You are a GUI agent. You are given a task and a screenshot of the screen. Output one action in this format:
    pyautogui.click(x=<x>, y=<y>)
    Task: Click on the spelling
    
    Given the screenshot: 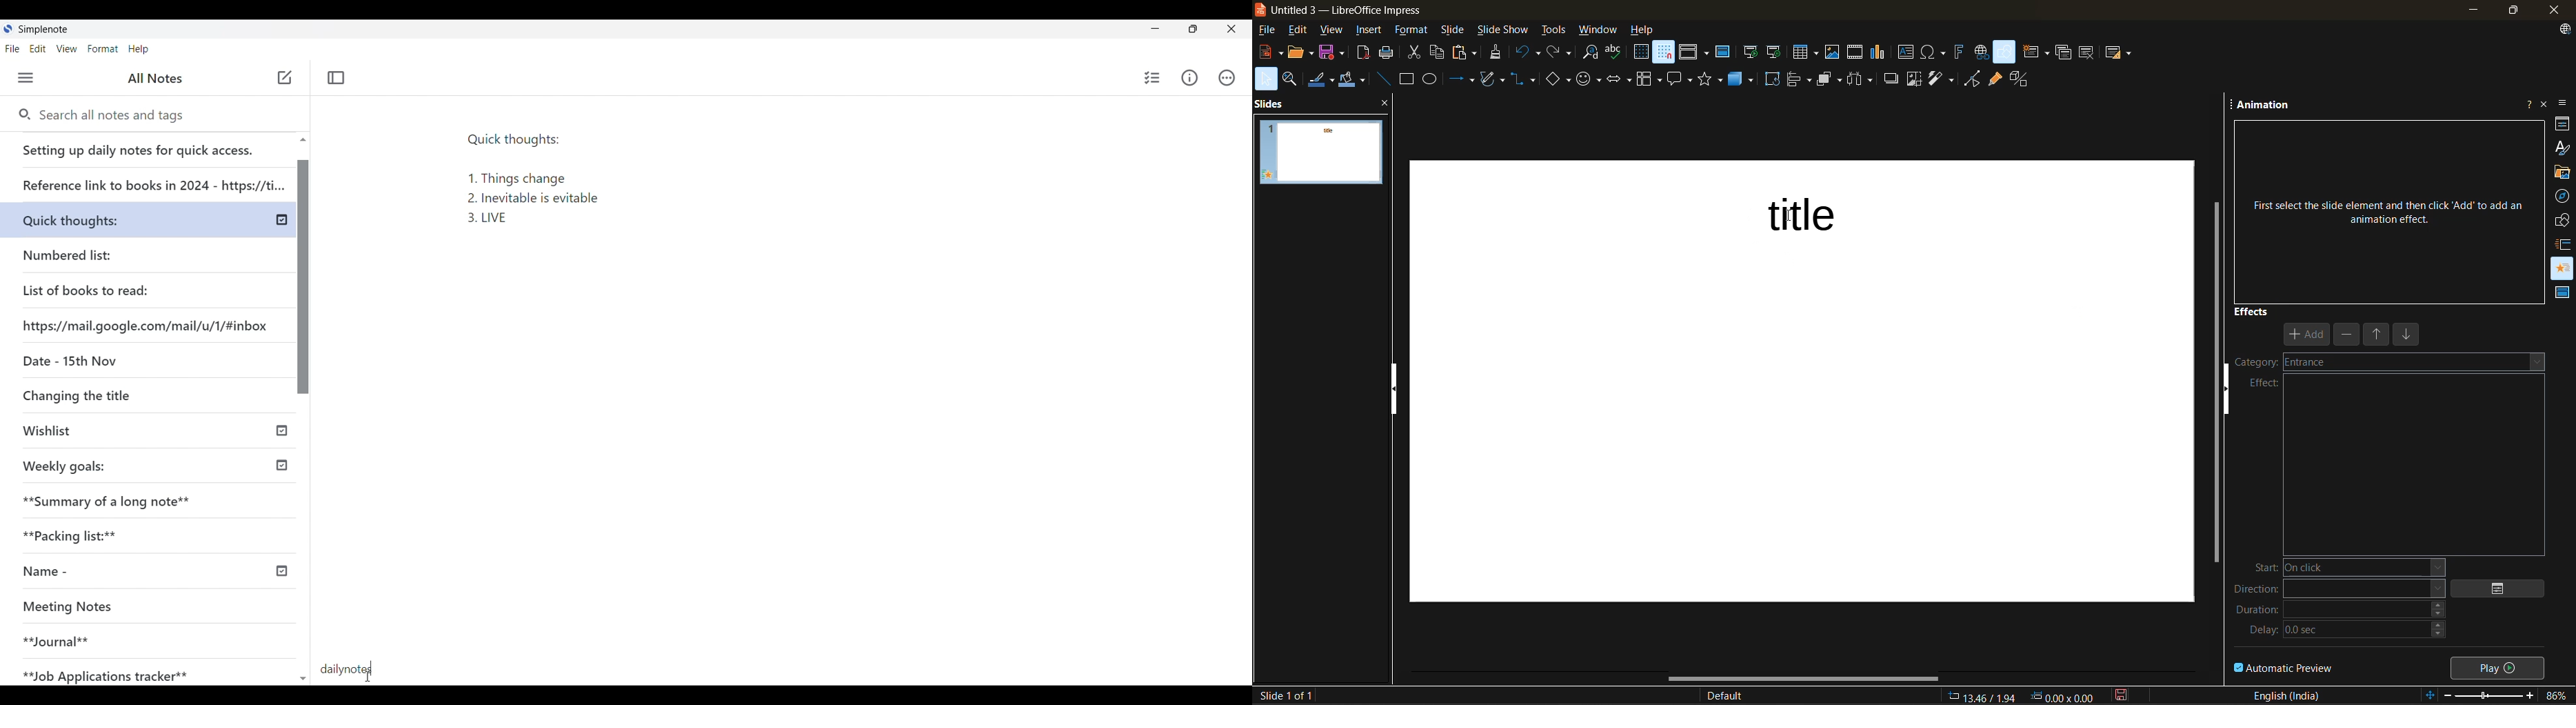 What is the action you would take?
    pyautogui.click(x=1615, y=52)
    